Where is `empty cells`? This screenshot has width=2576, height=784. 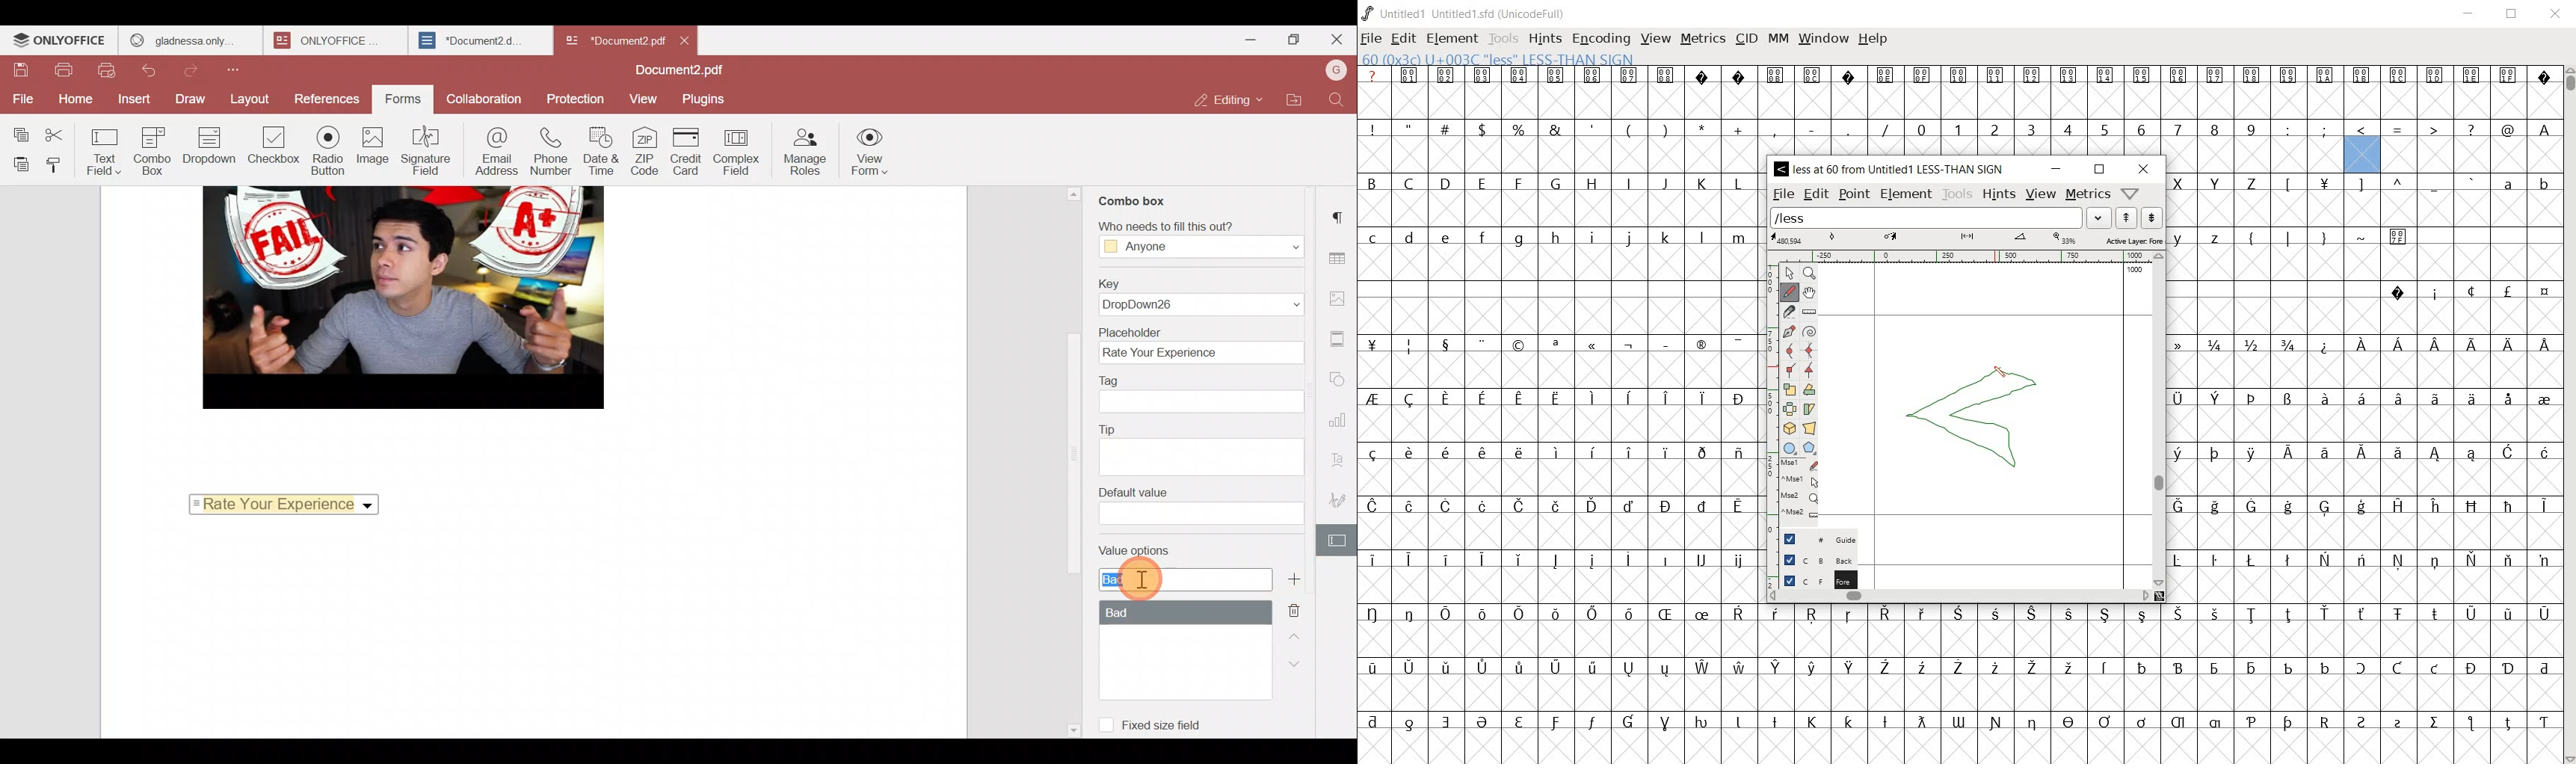
empty cells is located at coordinates (1562, 314).